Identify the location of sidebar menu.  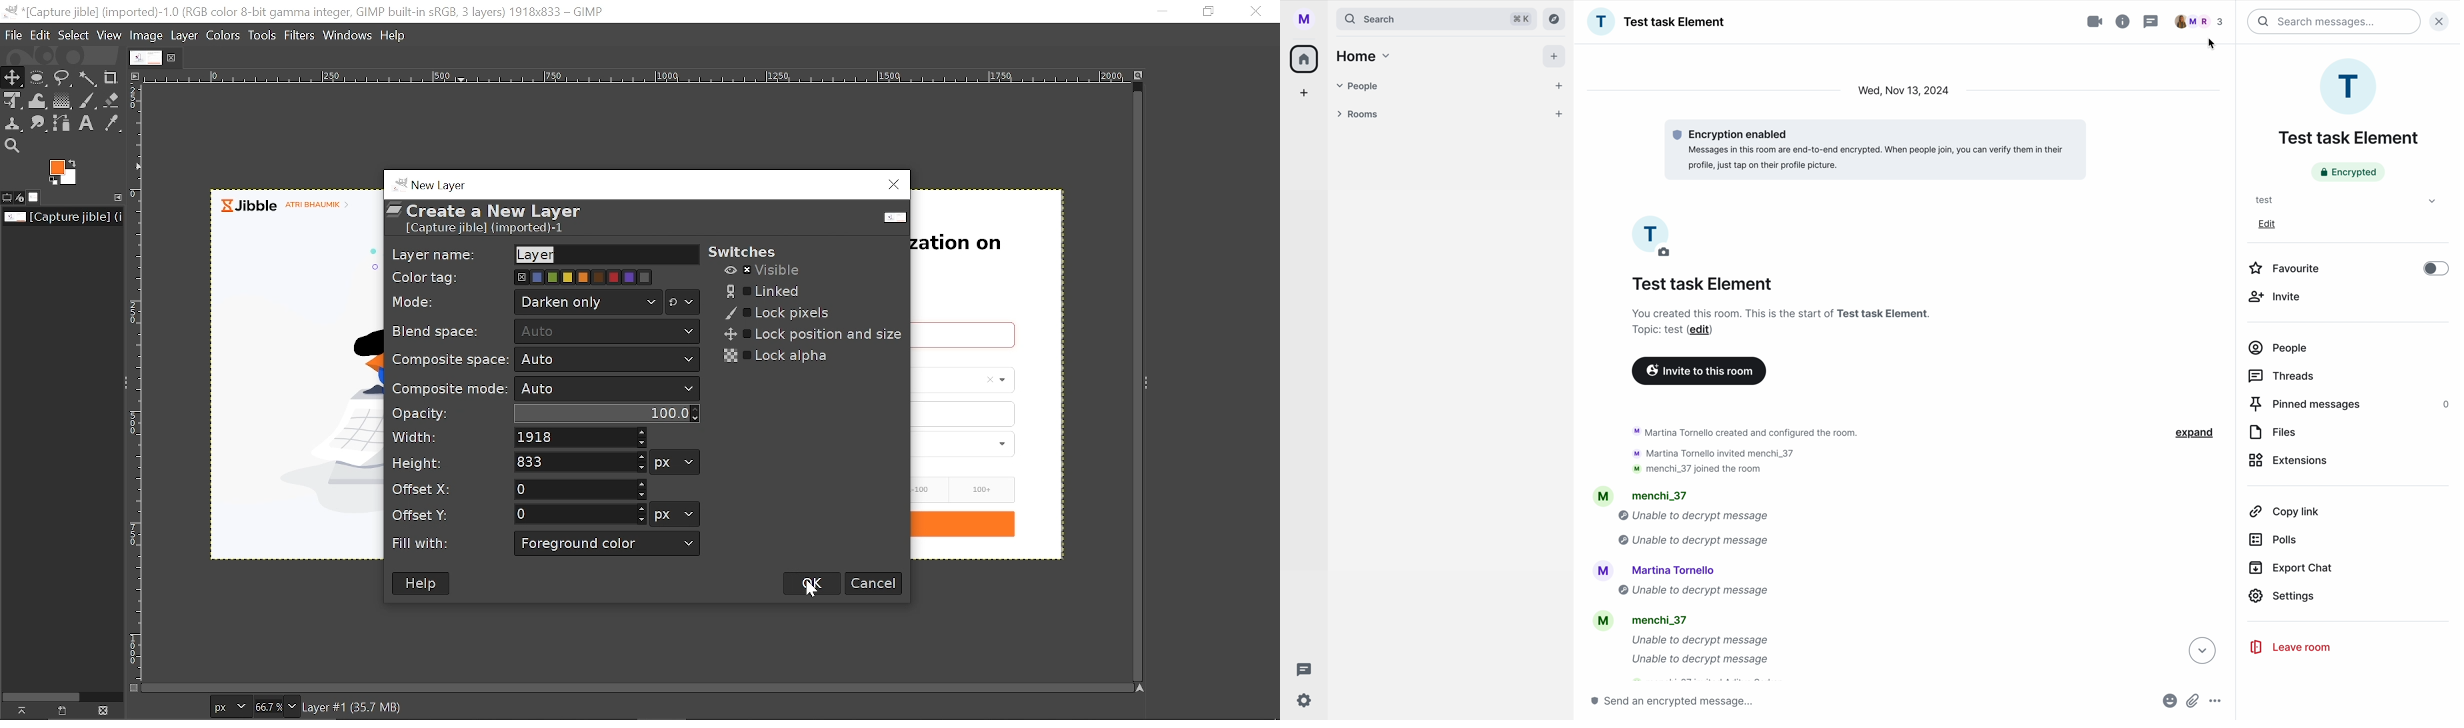
(1146, 381).